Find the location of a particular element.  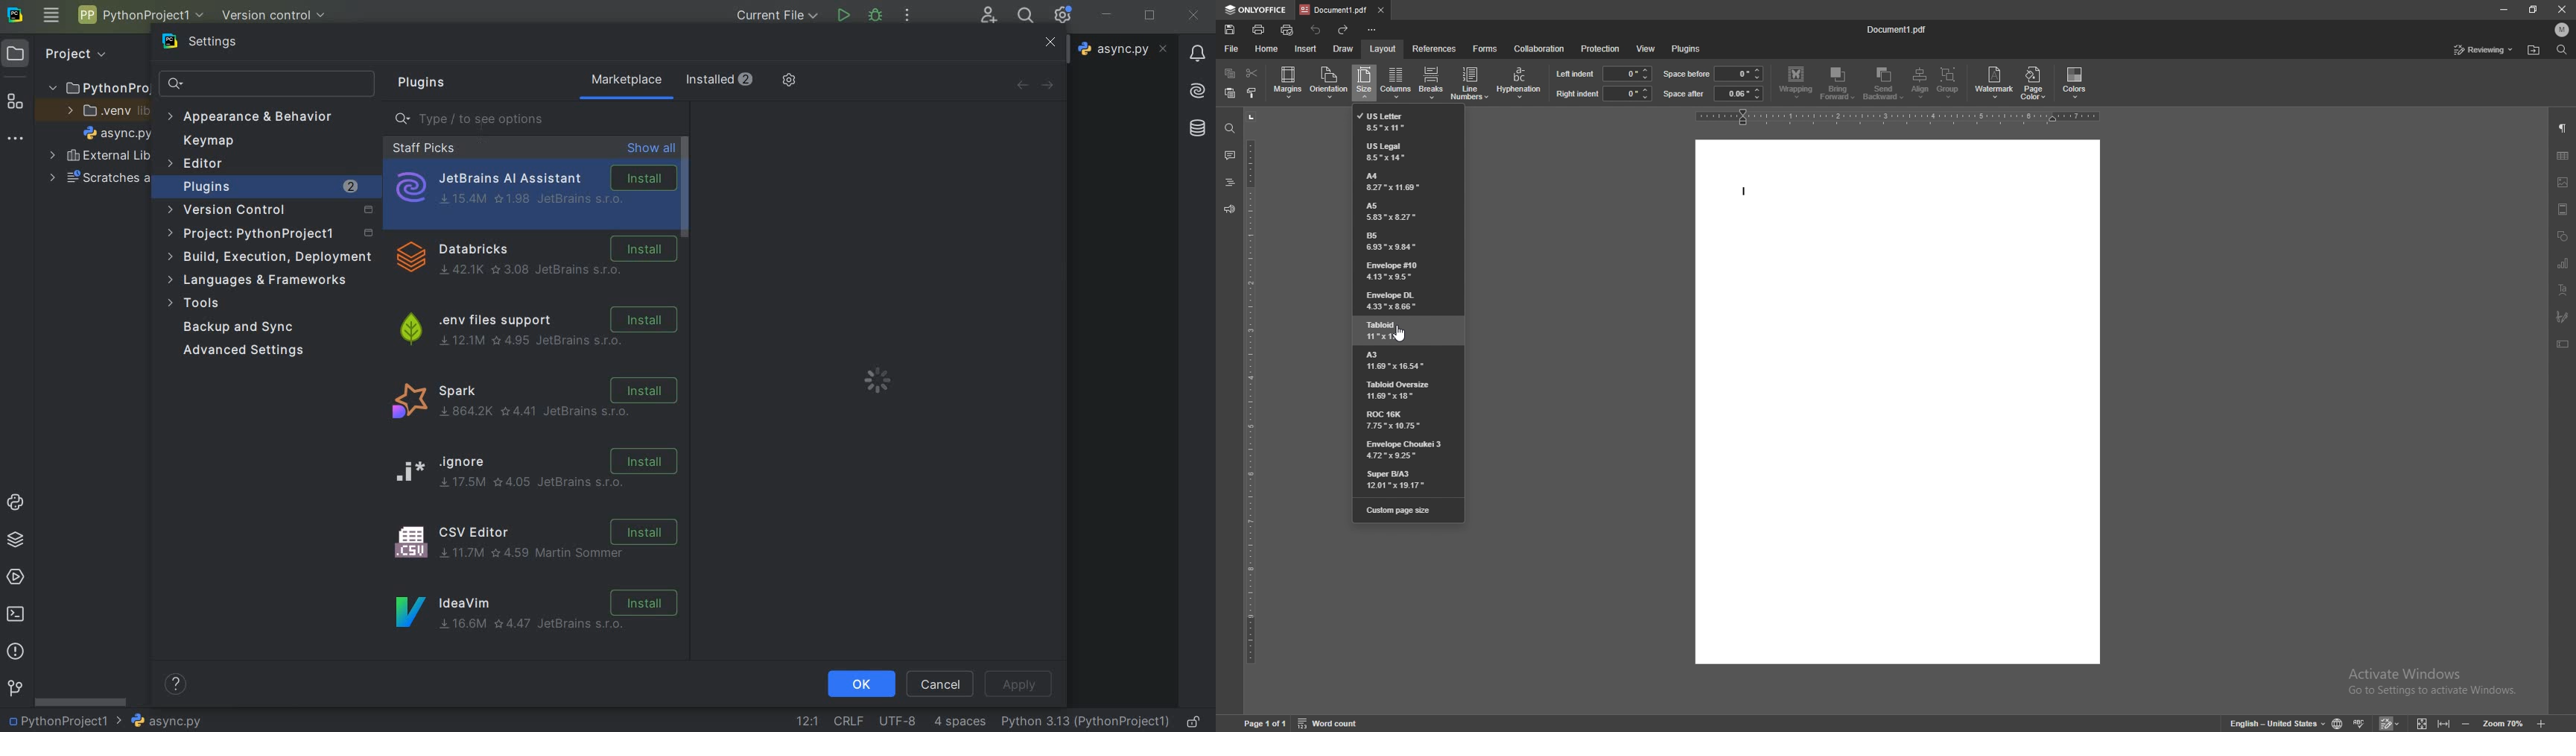

copy is located at coordinates (1231, 73).